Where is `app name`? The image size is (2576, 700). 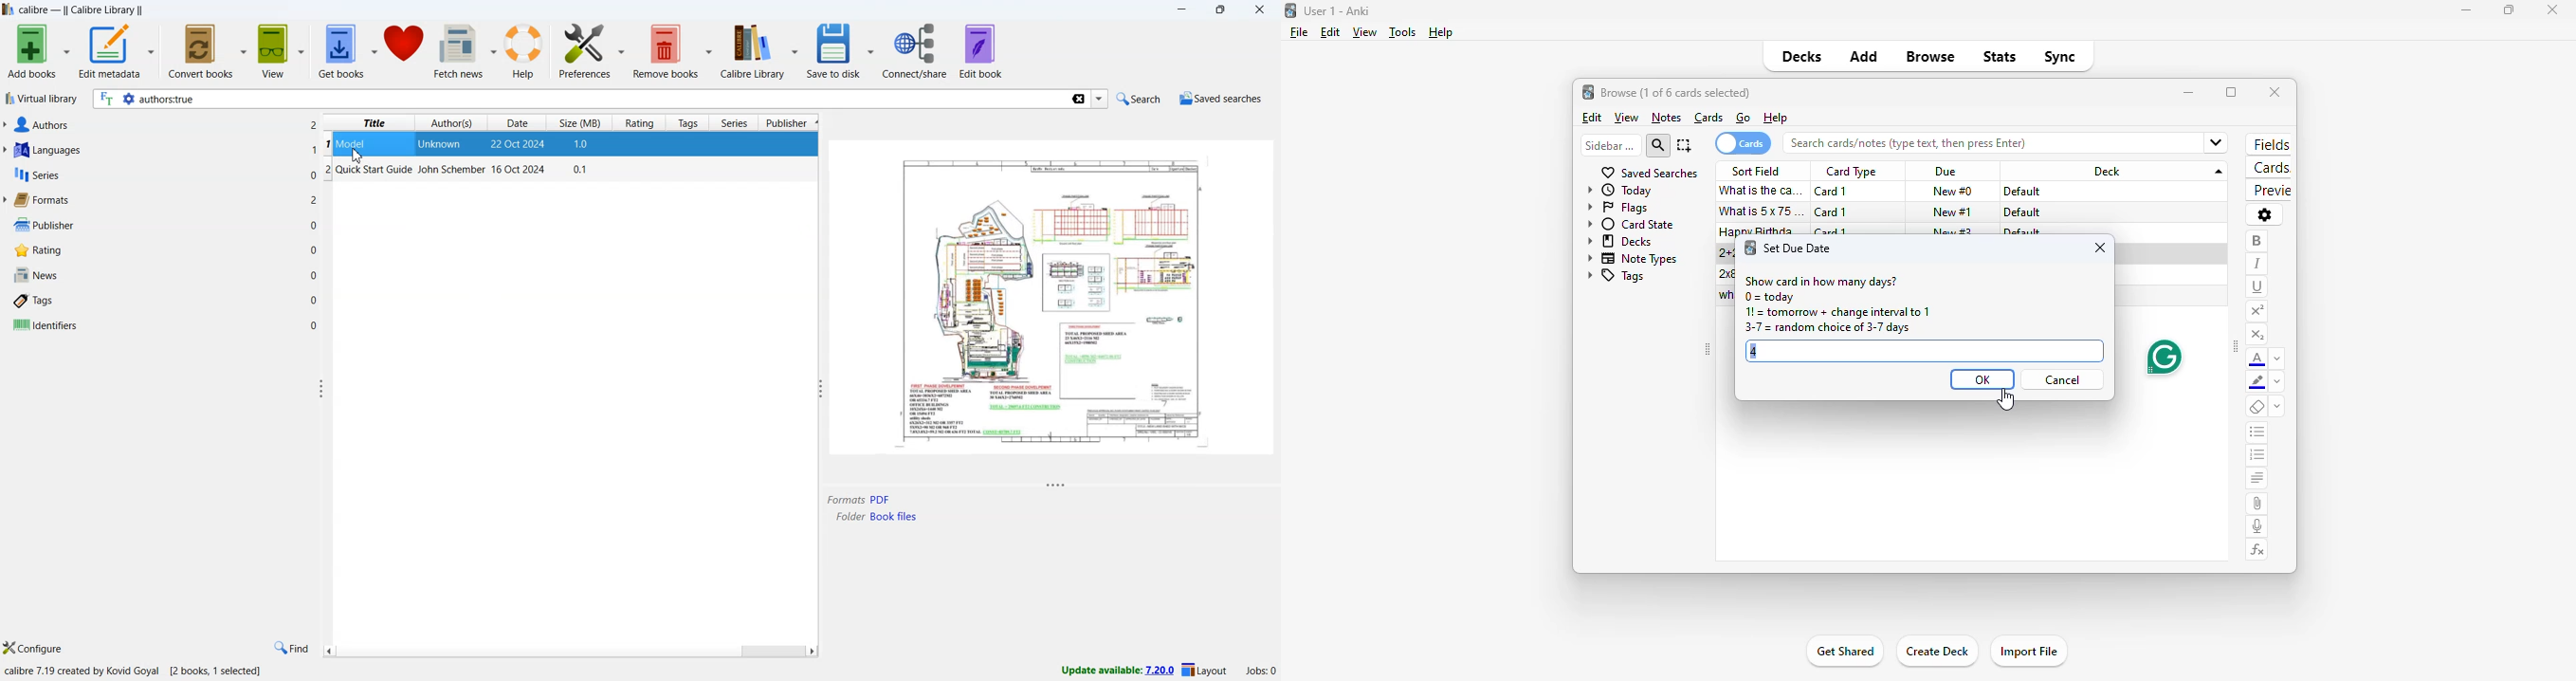
app name is located at coordinates (8, 9).